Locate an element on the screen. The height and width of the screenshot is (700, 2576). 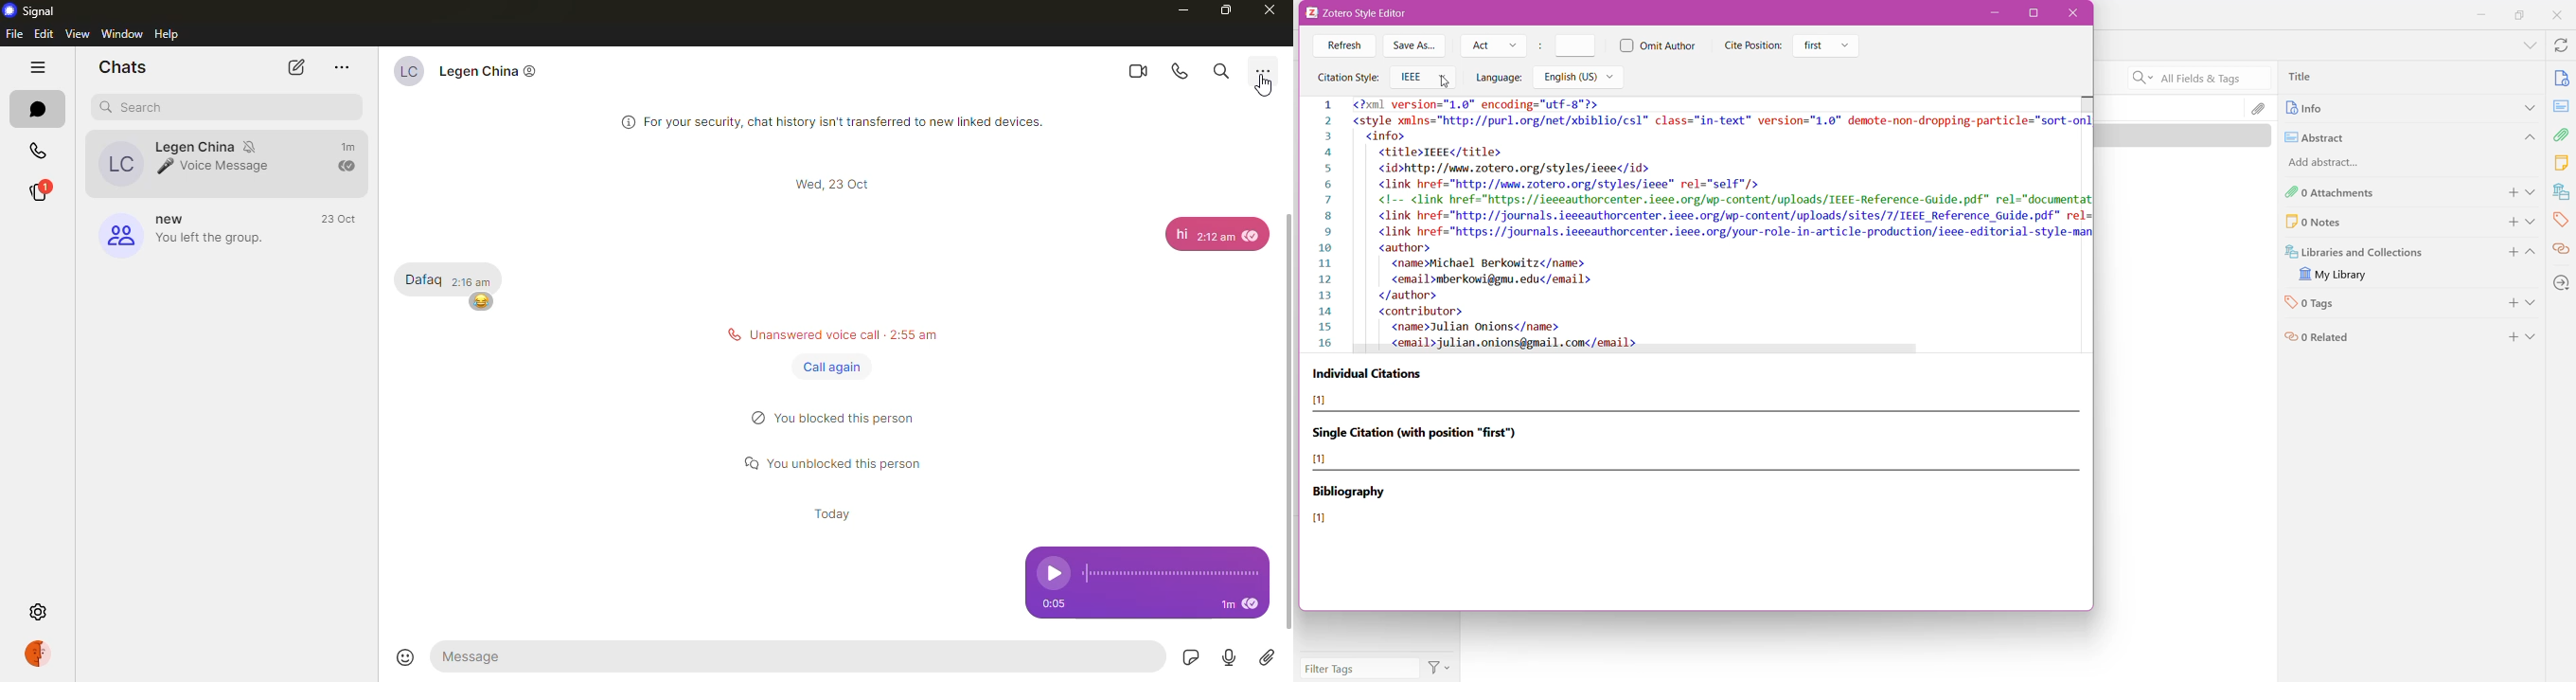
status message is located at coordinates (840, 418).